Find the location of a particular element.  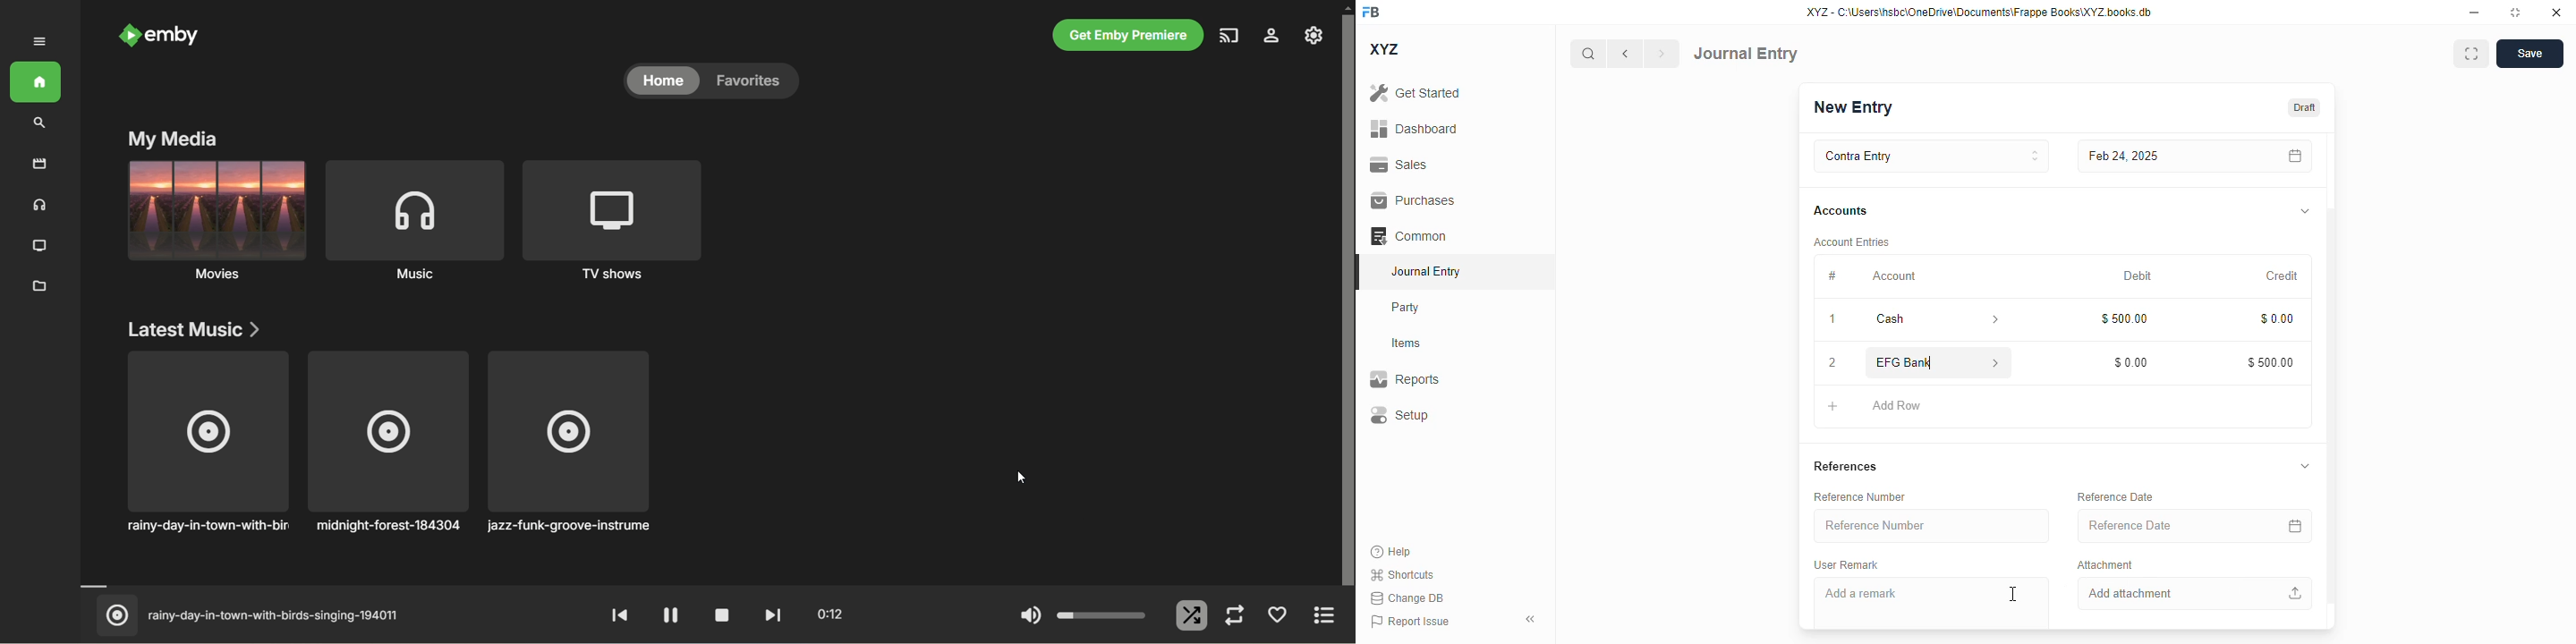

toggle sidebar is located at coordinates (1532, 619).